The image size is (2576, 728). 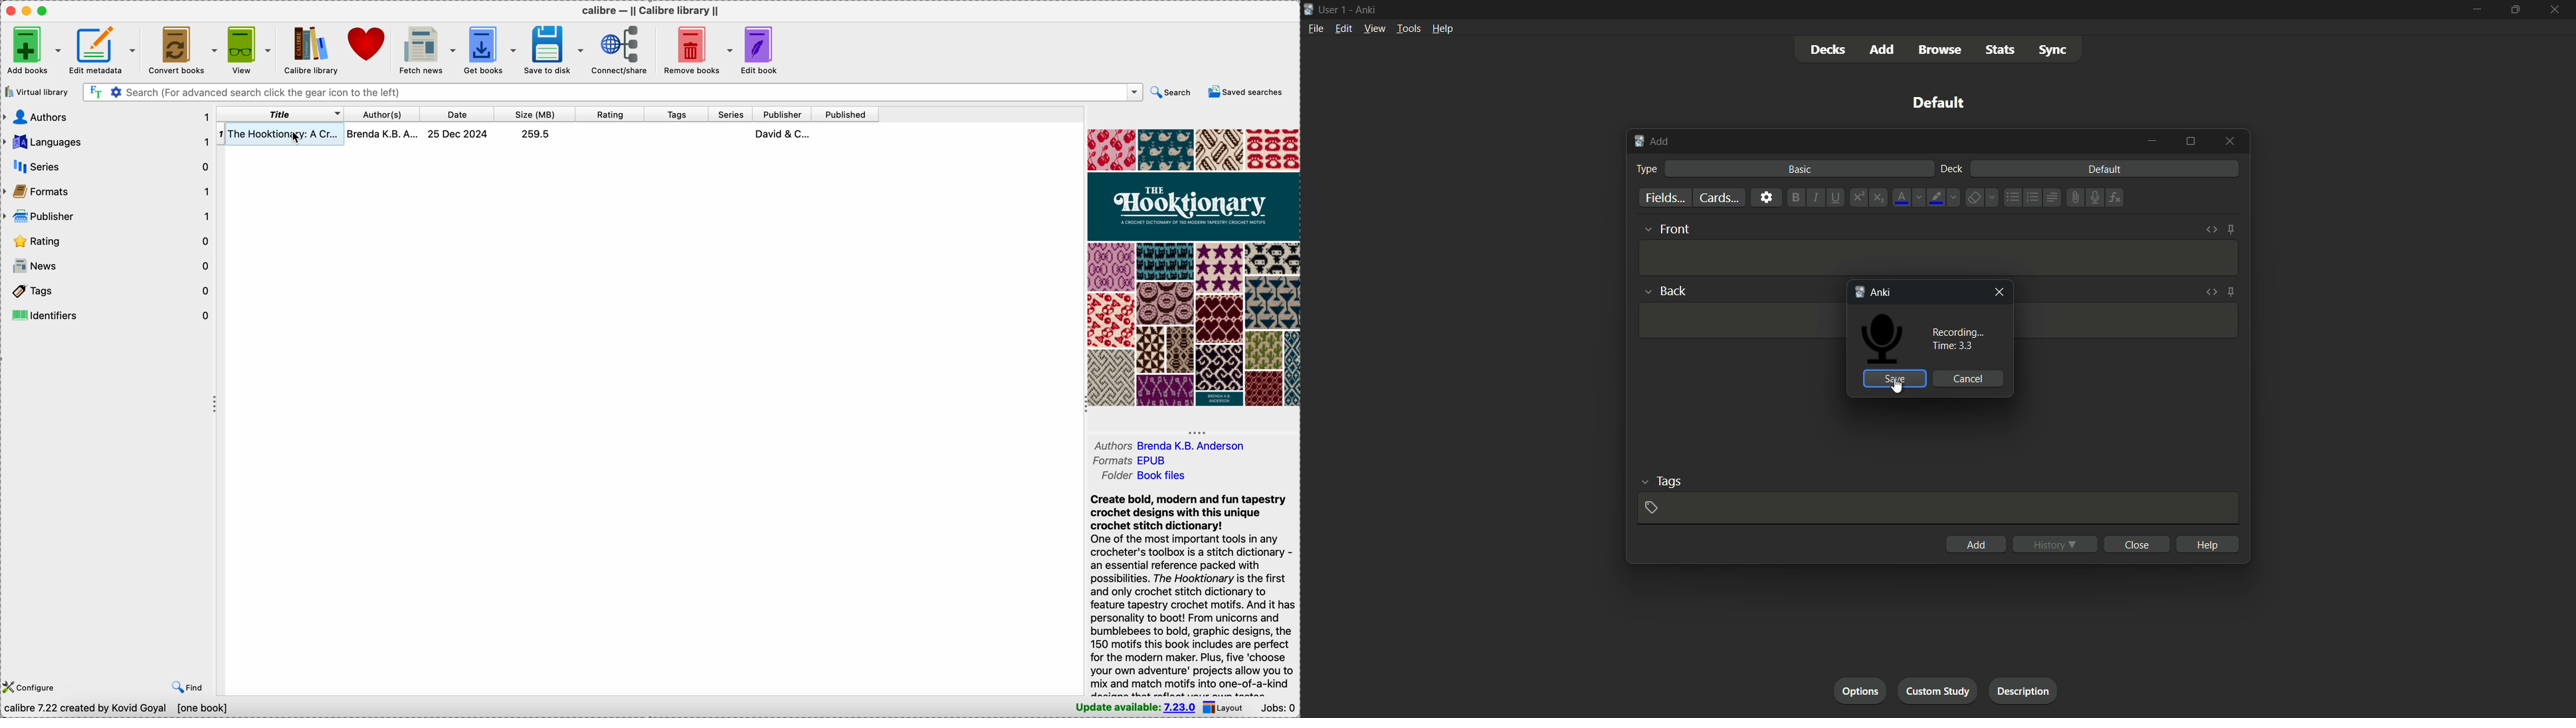 I want to click on maximize, so click(x=2190, y=142).